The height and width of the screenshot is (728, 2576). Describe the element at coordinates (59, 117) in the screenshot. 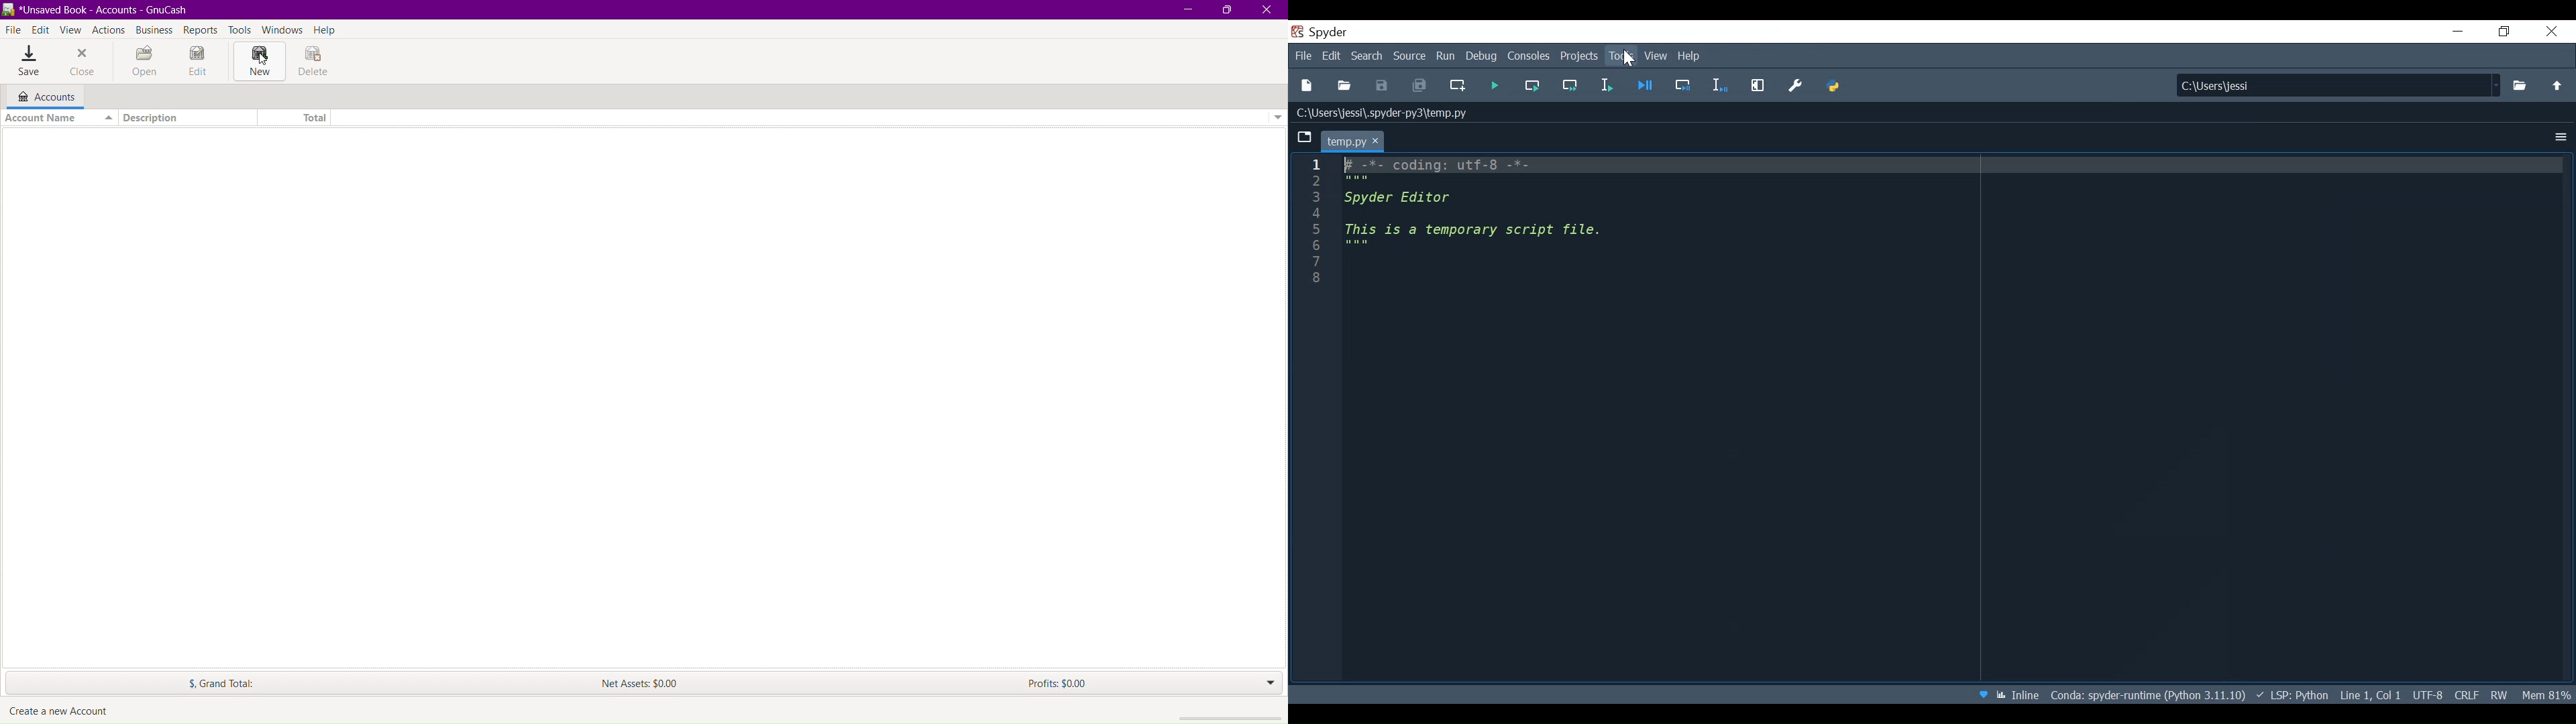

I see `Account Name` at that location.